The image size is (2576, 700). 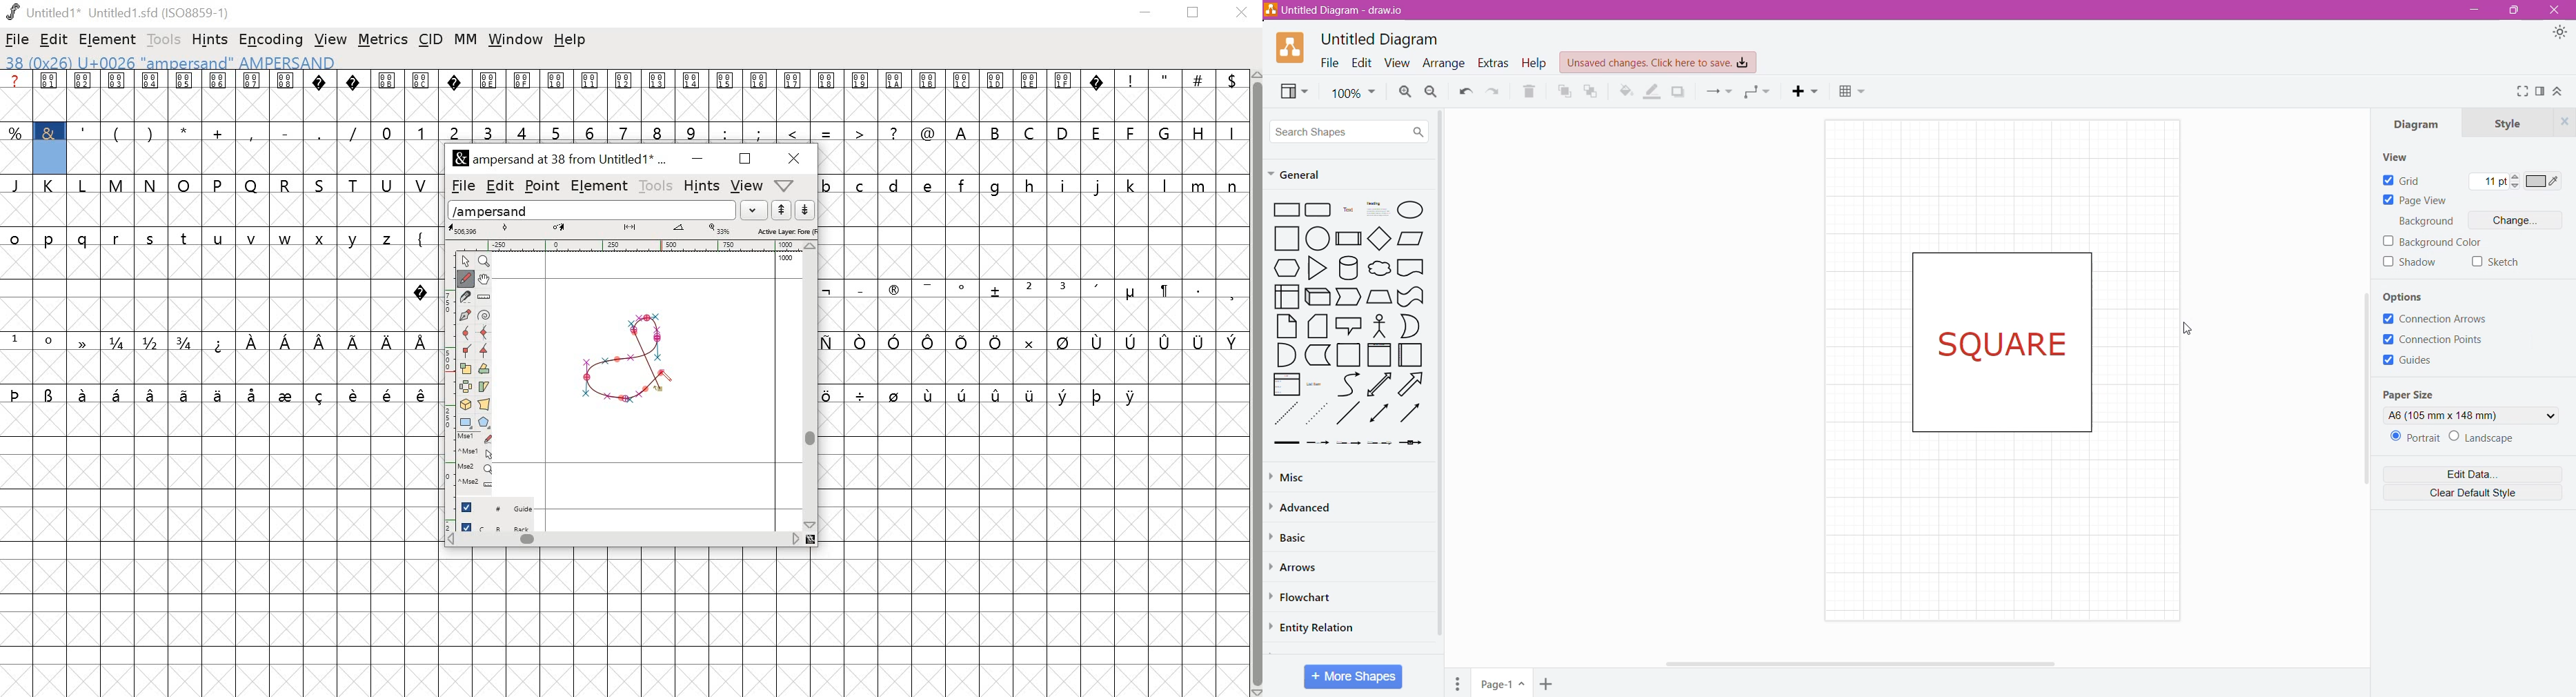 I want to click on Text, so click(x=1349, y=210).